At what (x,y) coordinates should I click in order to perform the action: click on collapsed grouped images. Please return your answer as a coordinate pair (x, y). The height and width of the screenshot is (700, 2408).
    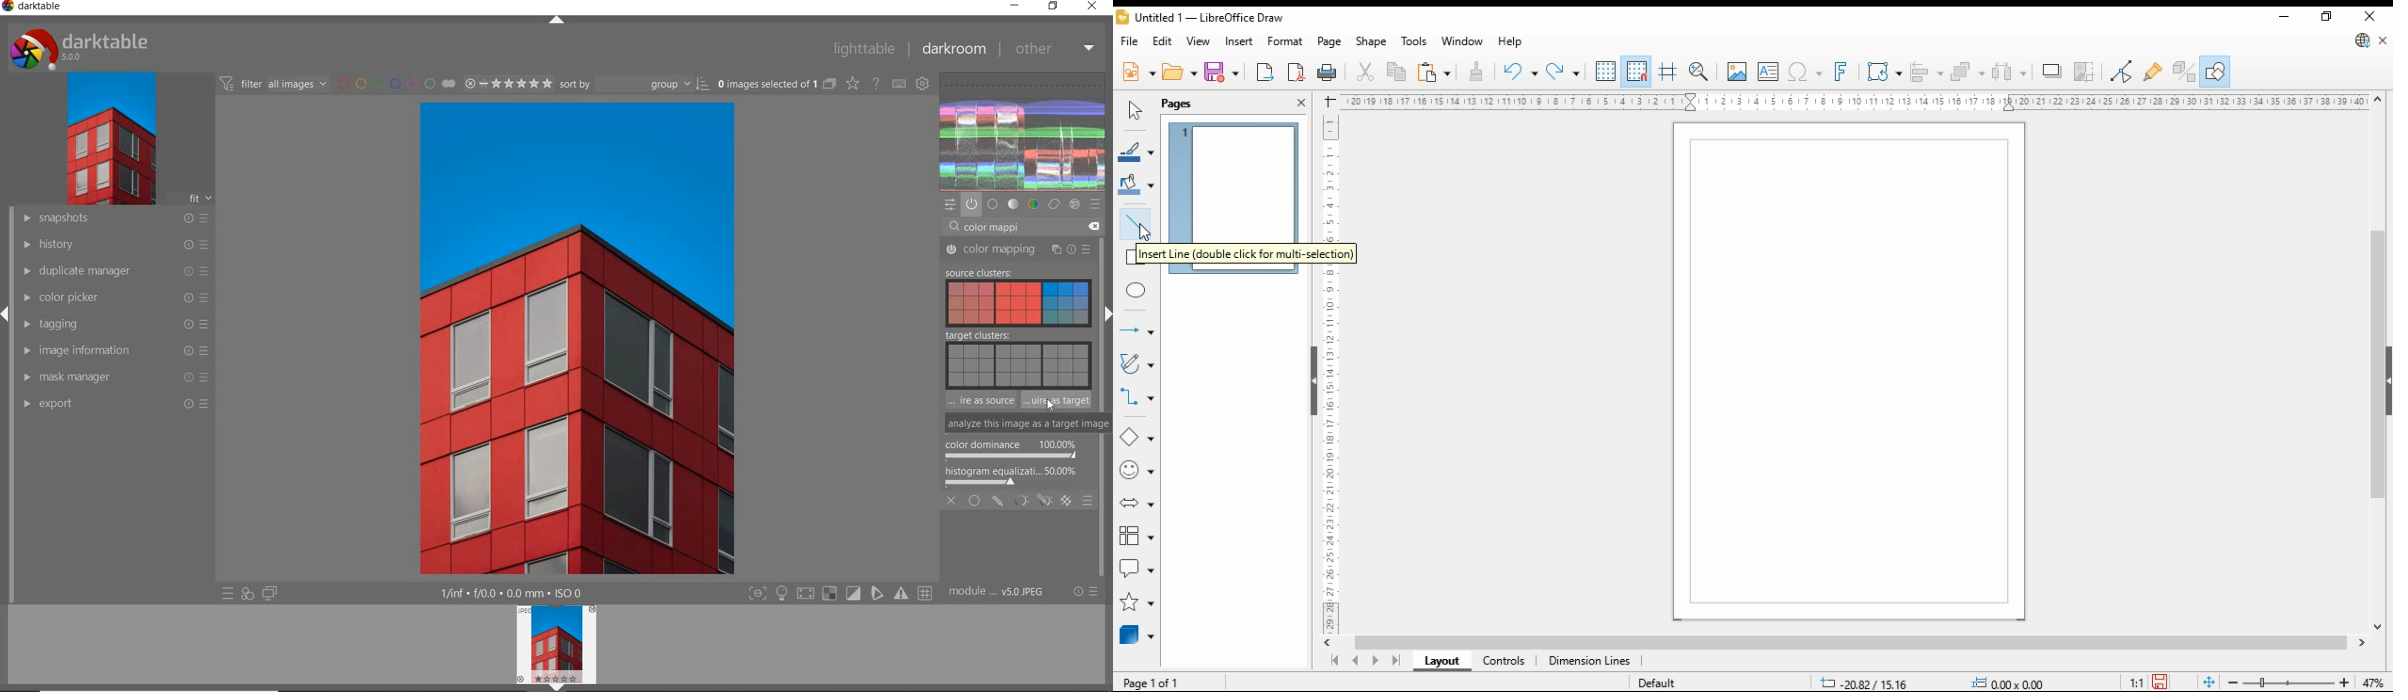
    Looking at the image, I should click on (830, 82).